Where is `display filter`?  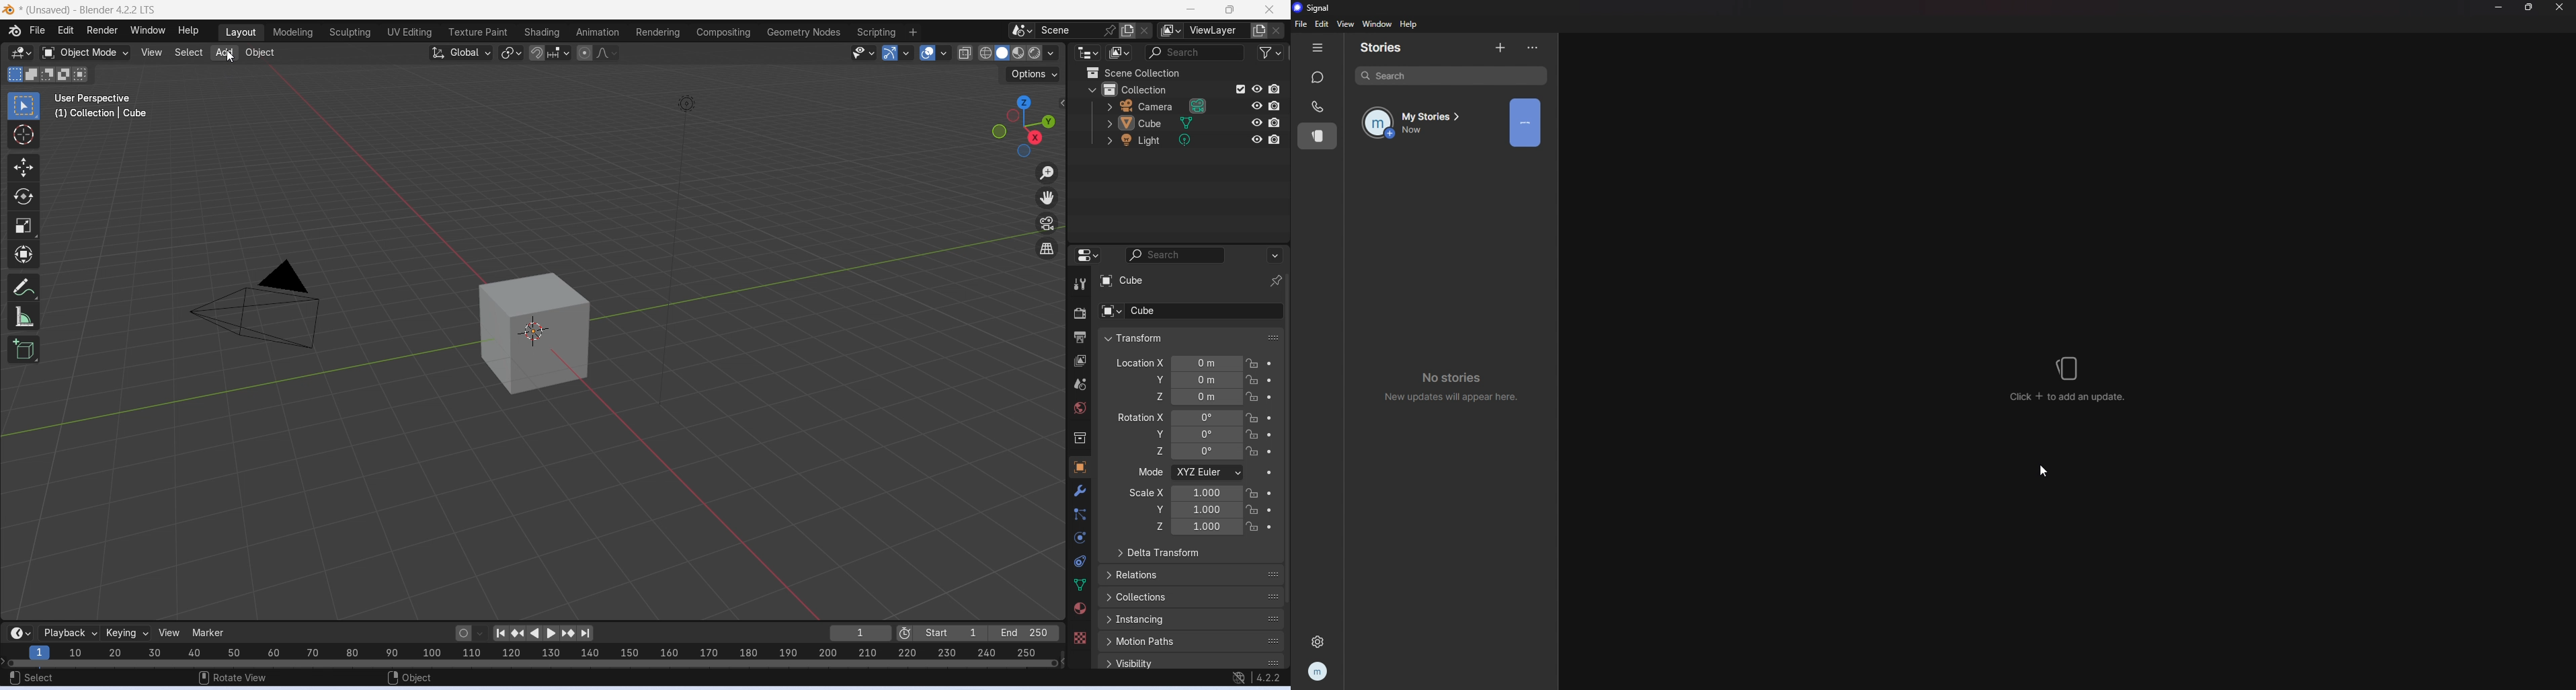 display filter is located at coordinates (1176, 255).